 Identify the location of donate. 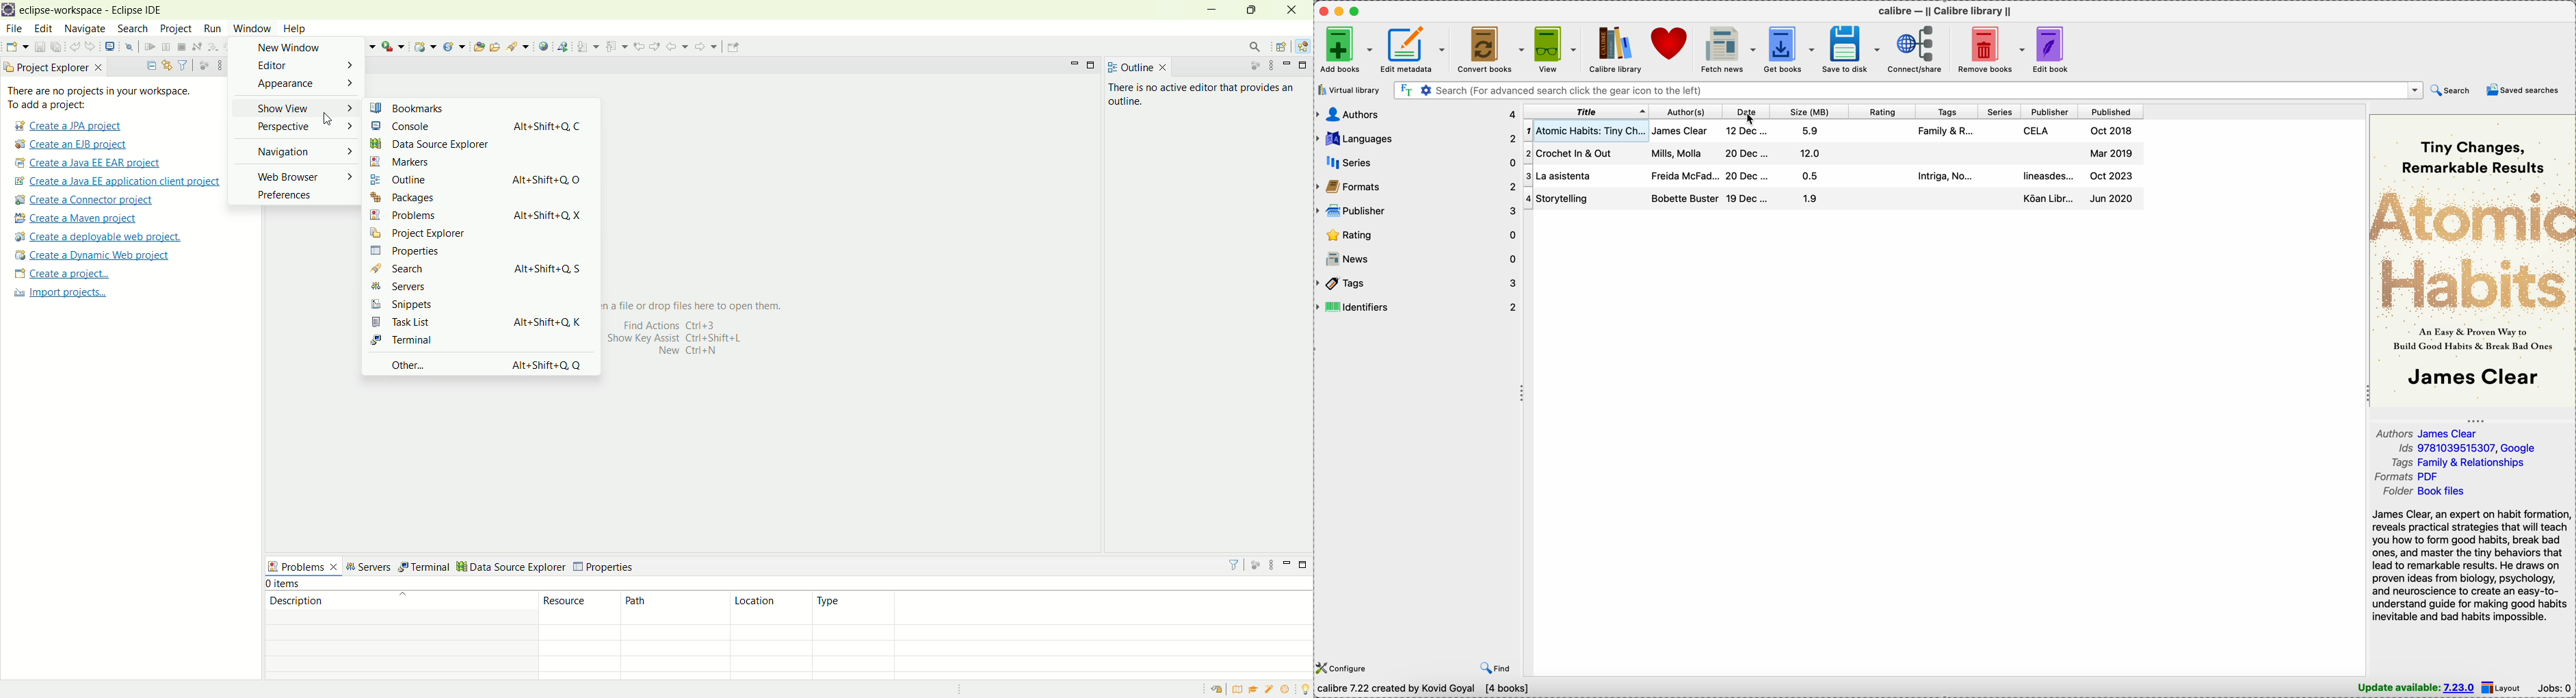
(1670, 45).